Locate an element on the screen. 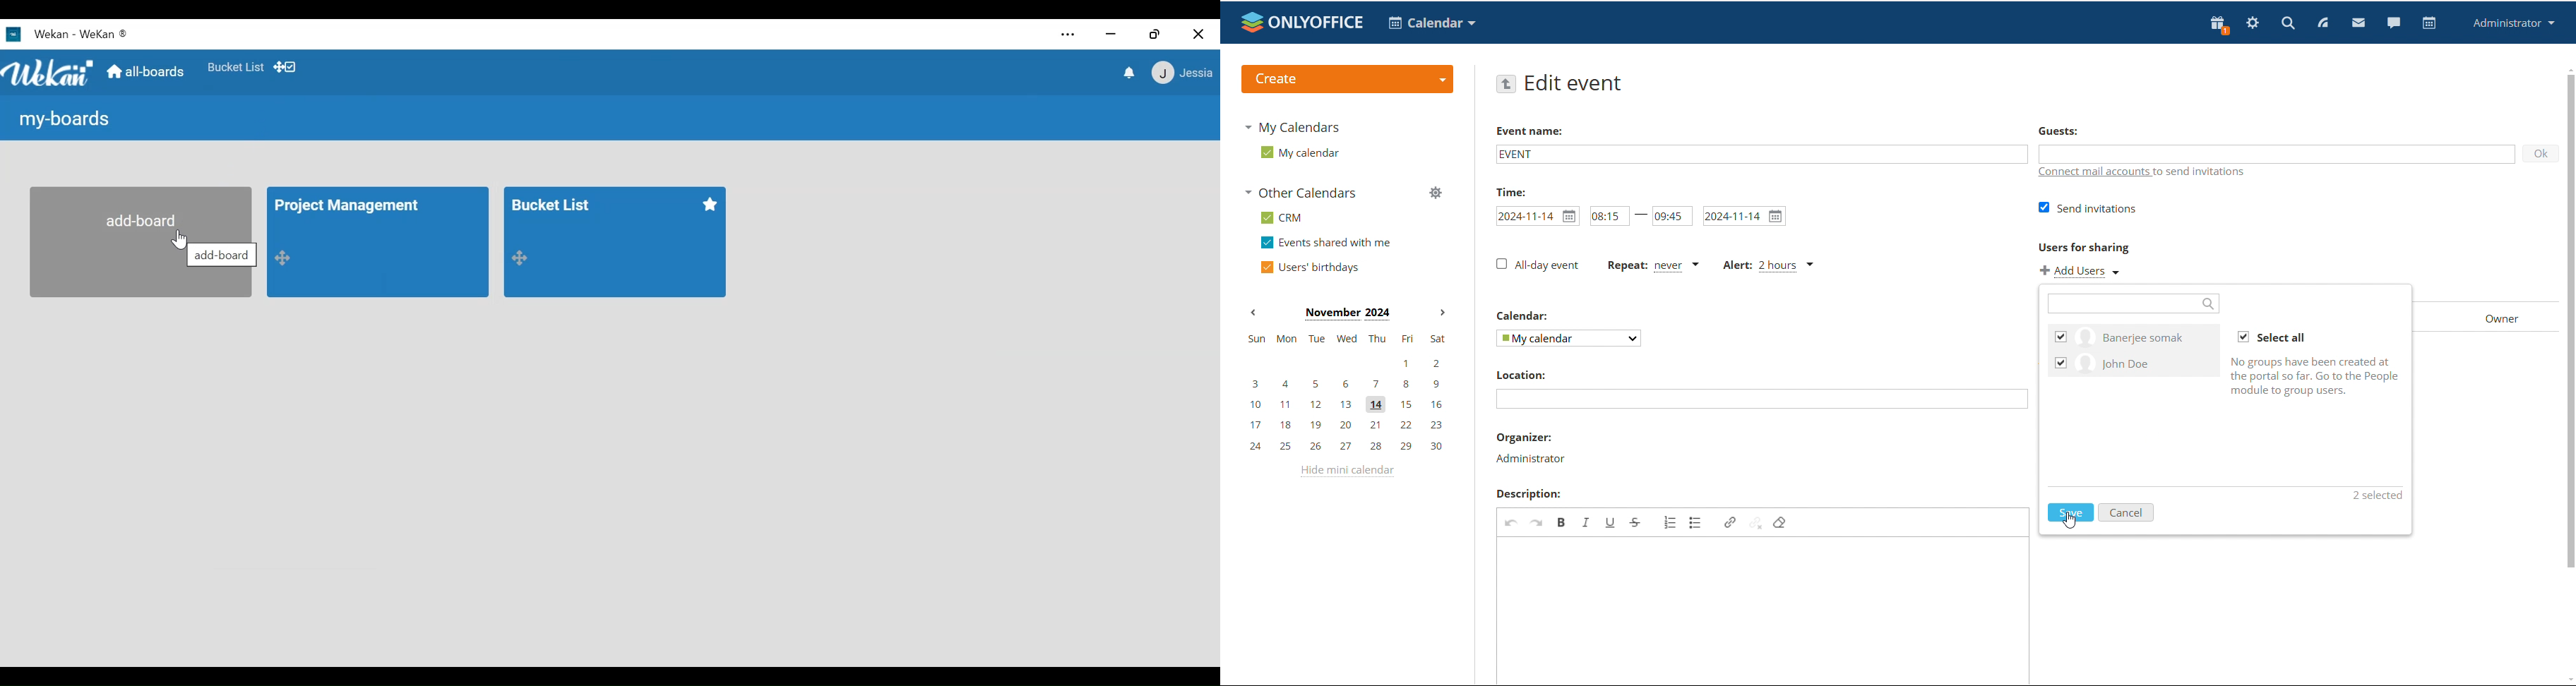  create is located at coordinates (1347, 78).